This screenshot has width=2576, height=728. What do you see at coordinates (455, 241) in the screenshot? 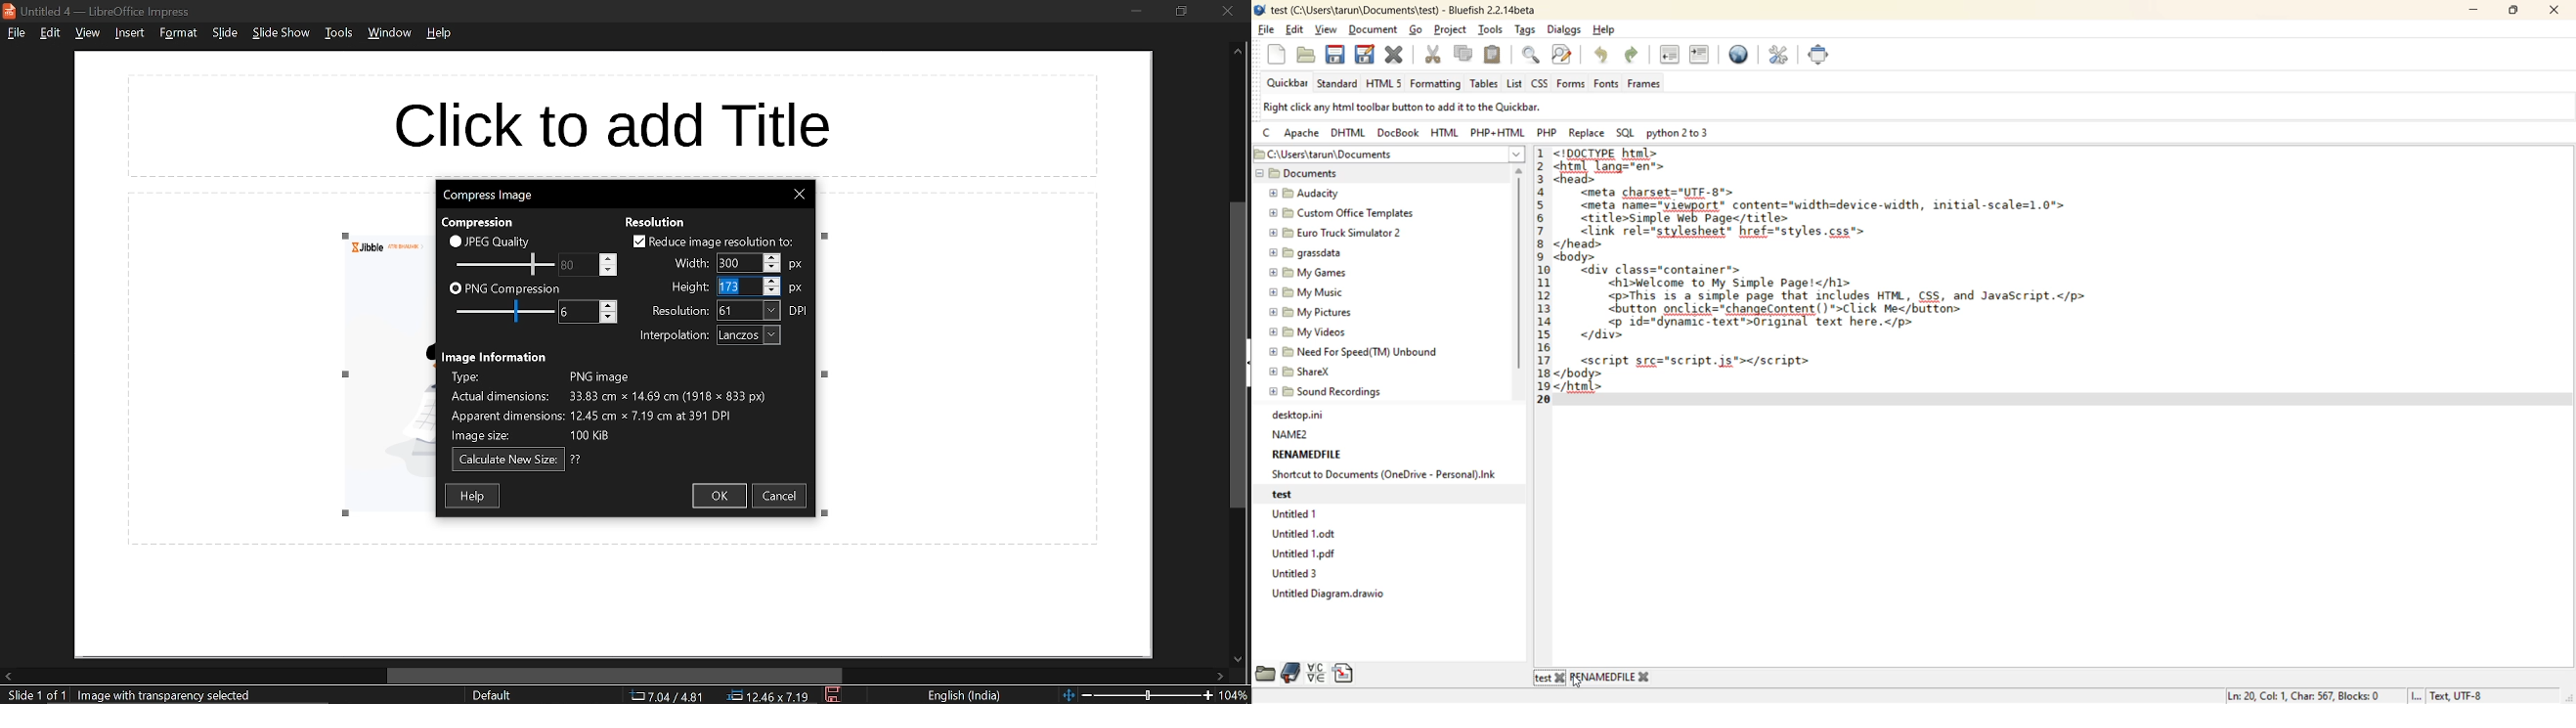
I see `checkbox` at bounding box center [455, 241].